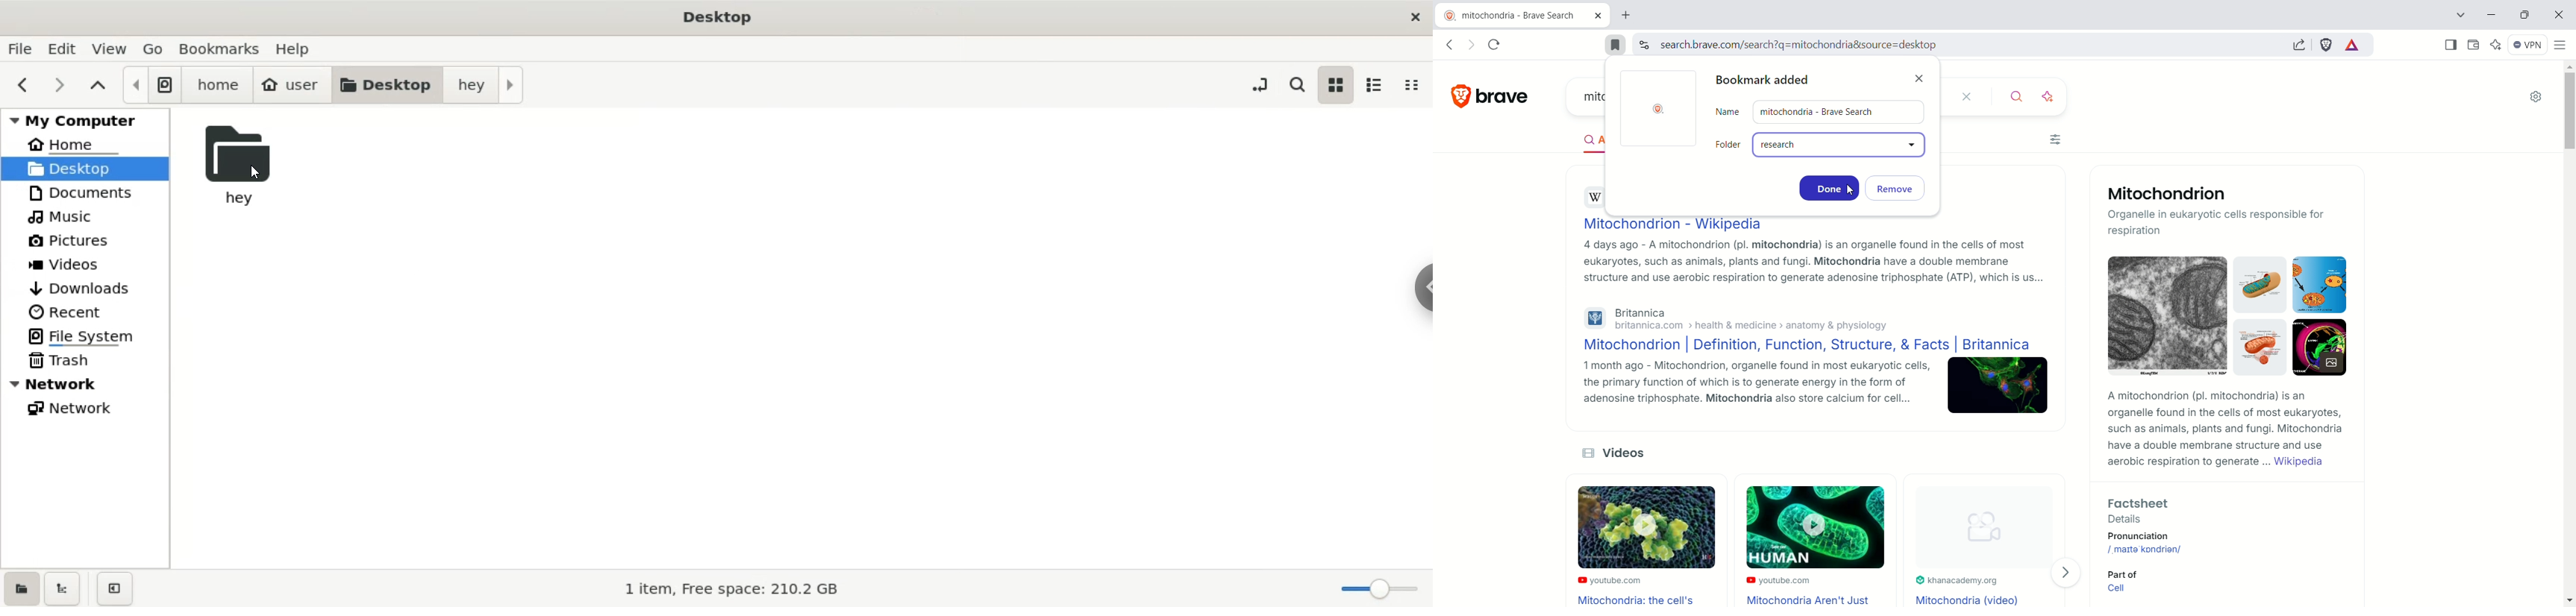 Image resolution: width=2576 pixels, height=616 pixels. Describe the element at coordinates (2492, 14) in the screenshot. I see `minimize` at that location.